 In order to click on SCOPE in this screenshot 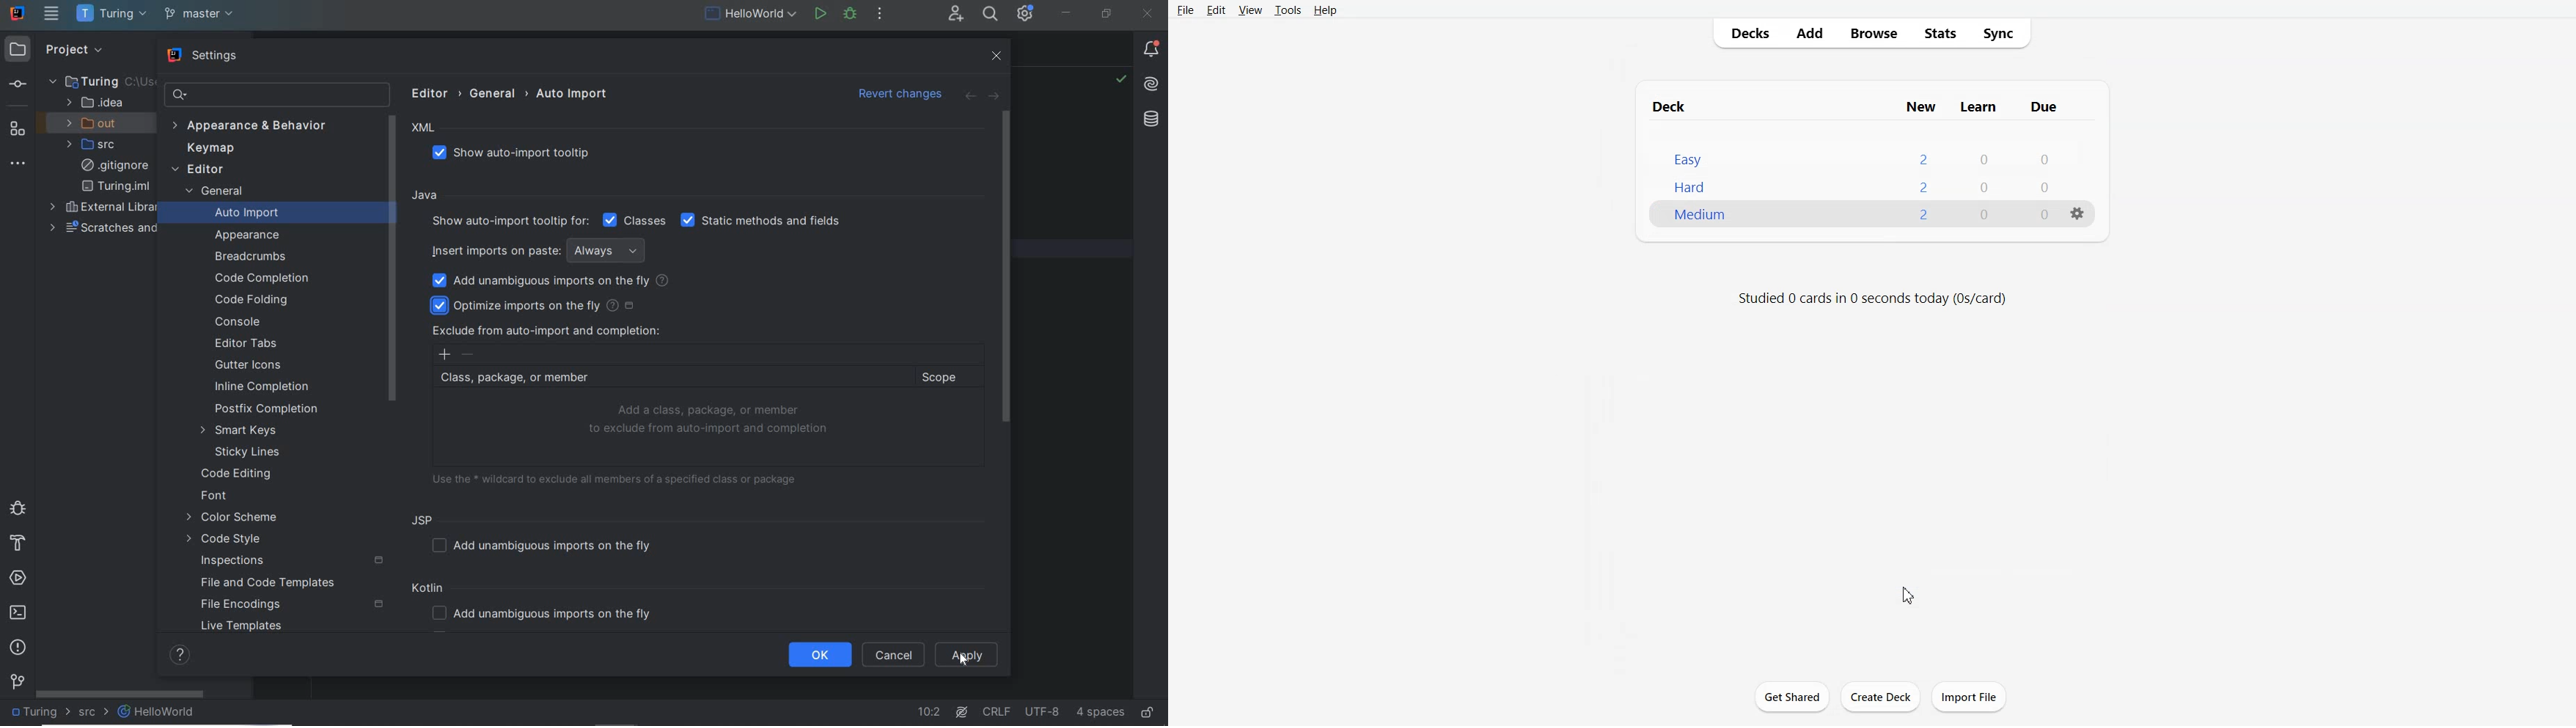, I will do `click(946, 378)`.